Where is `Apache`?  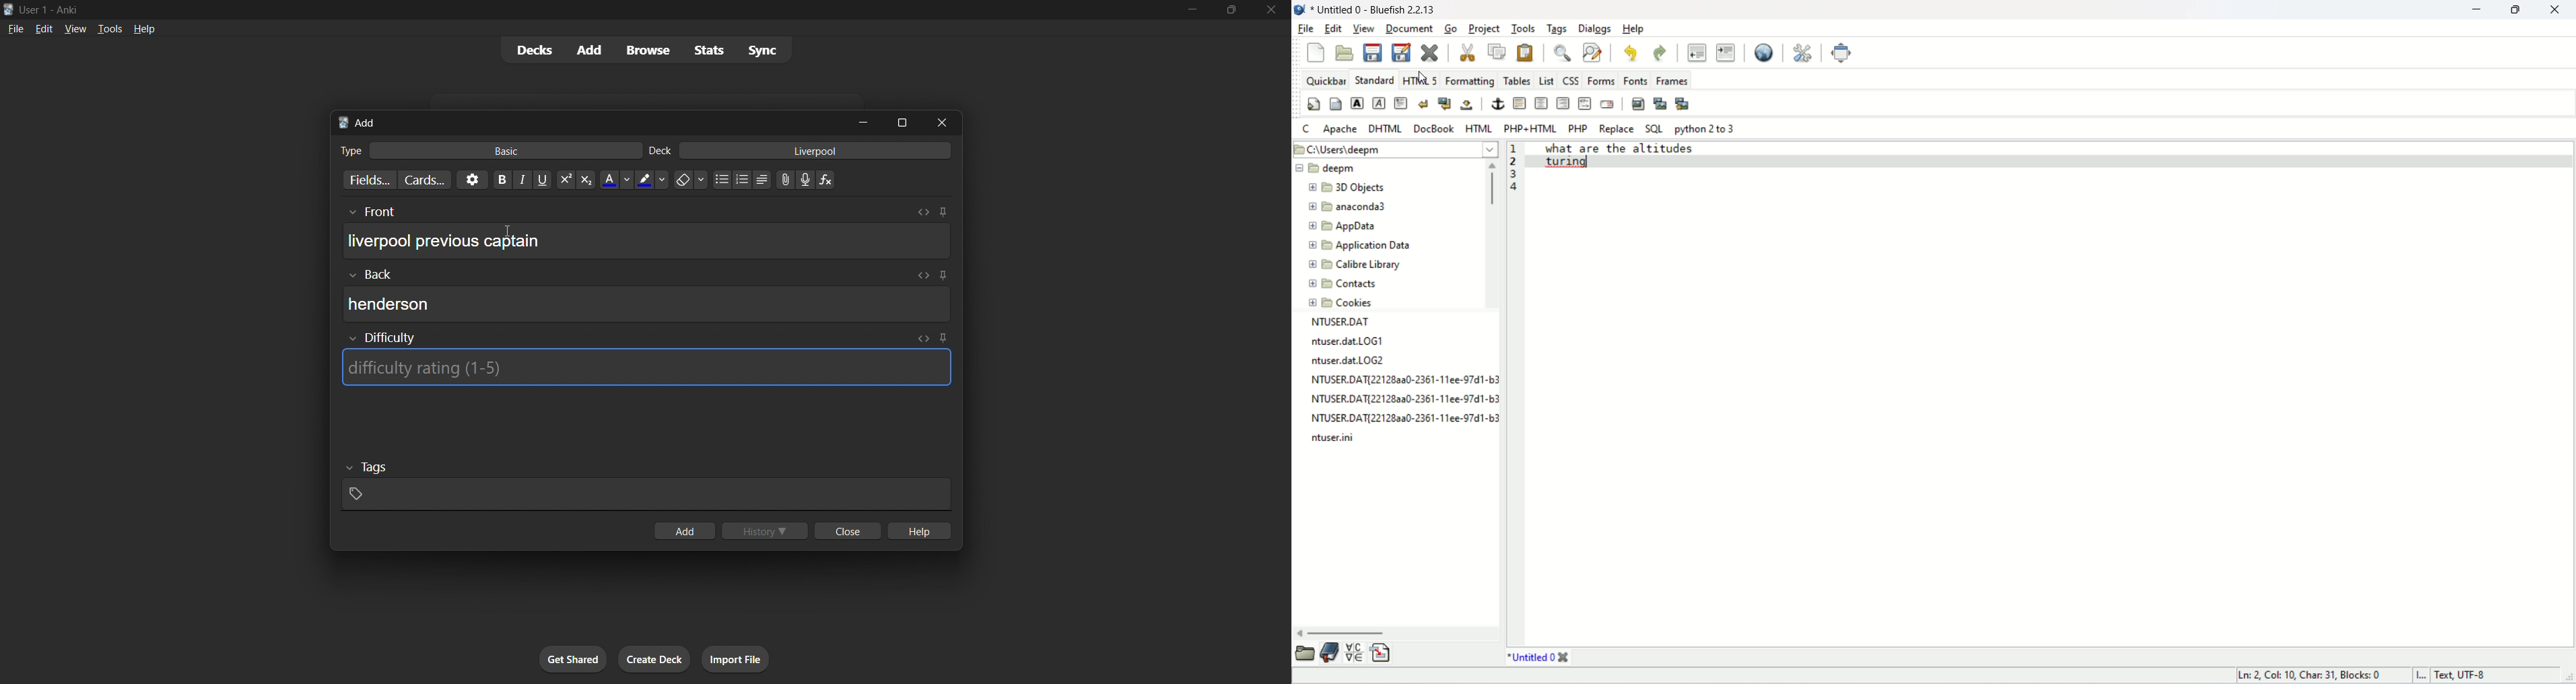 Apache is located at coordinates (1342, 129).